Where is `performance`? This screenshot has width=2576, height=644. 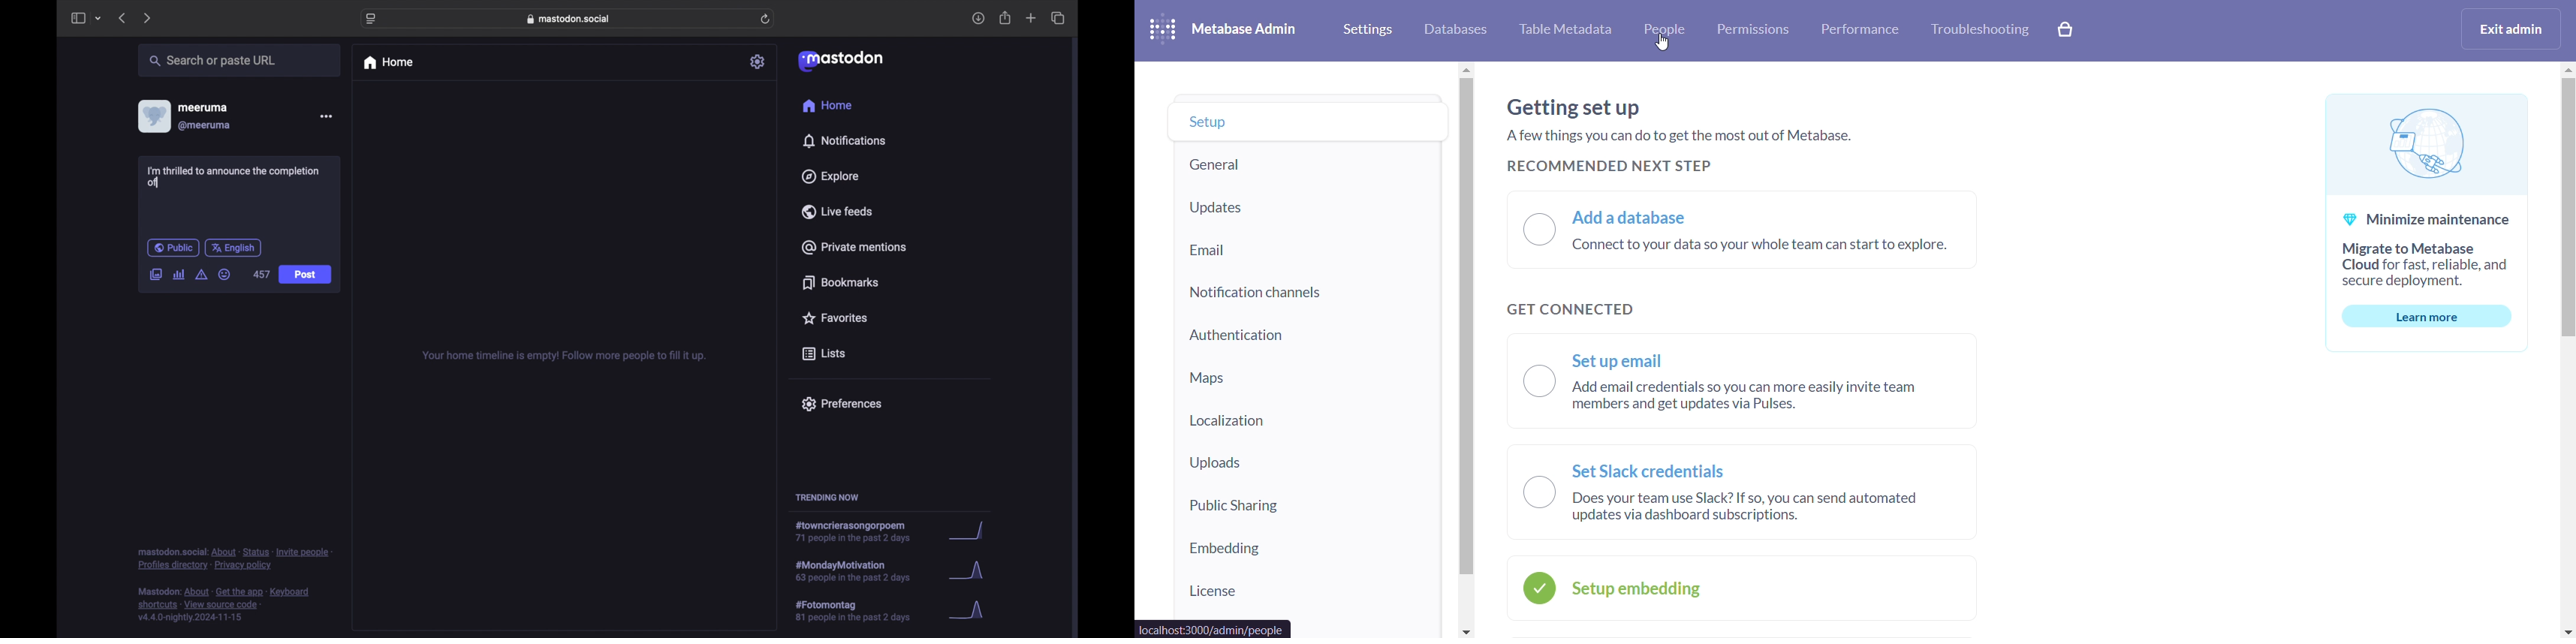 performance is located at coordinates (1860, 29).